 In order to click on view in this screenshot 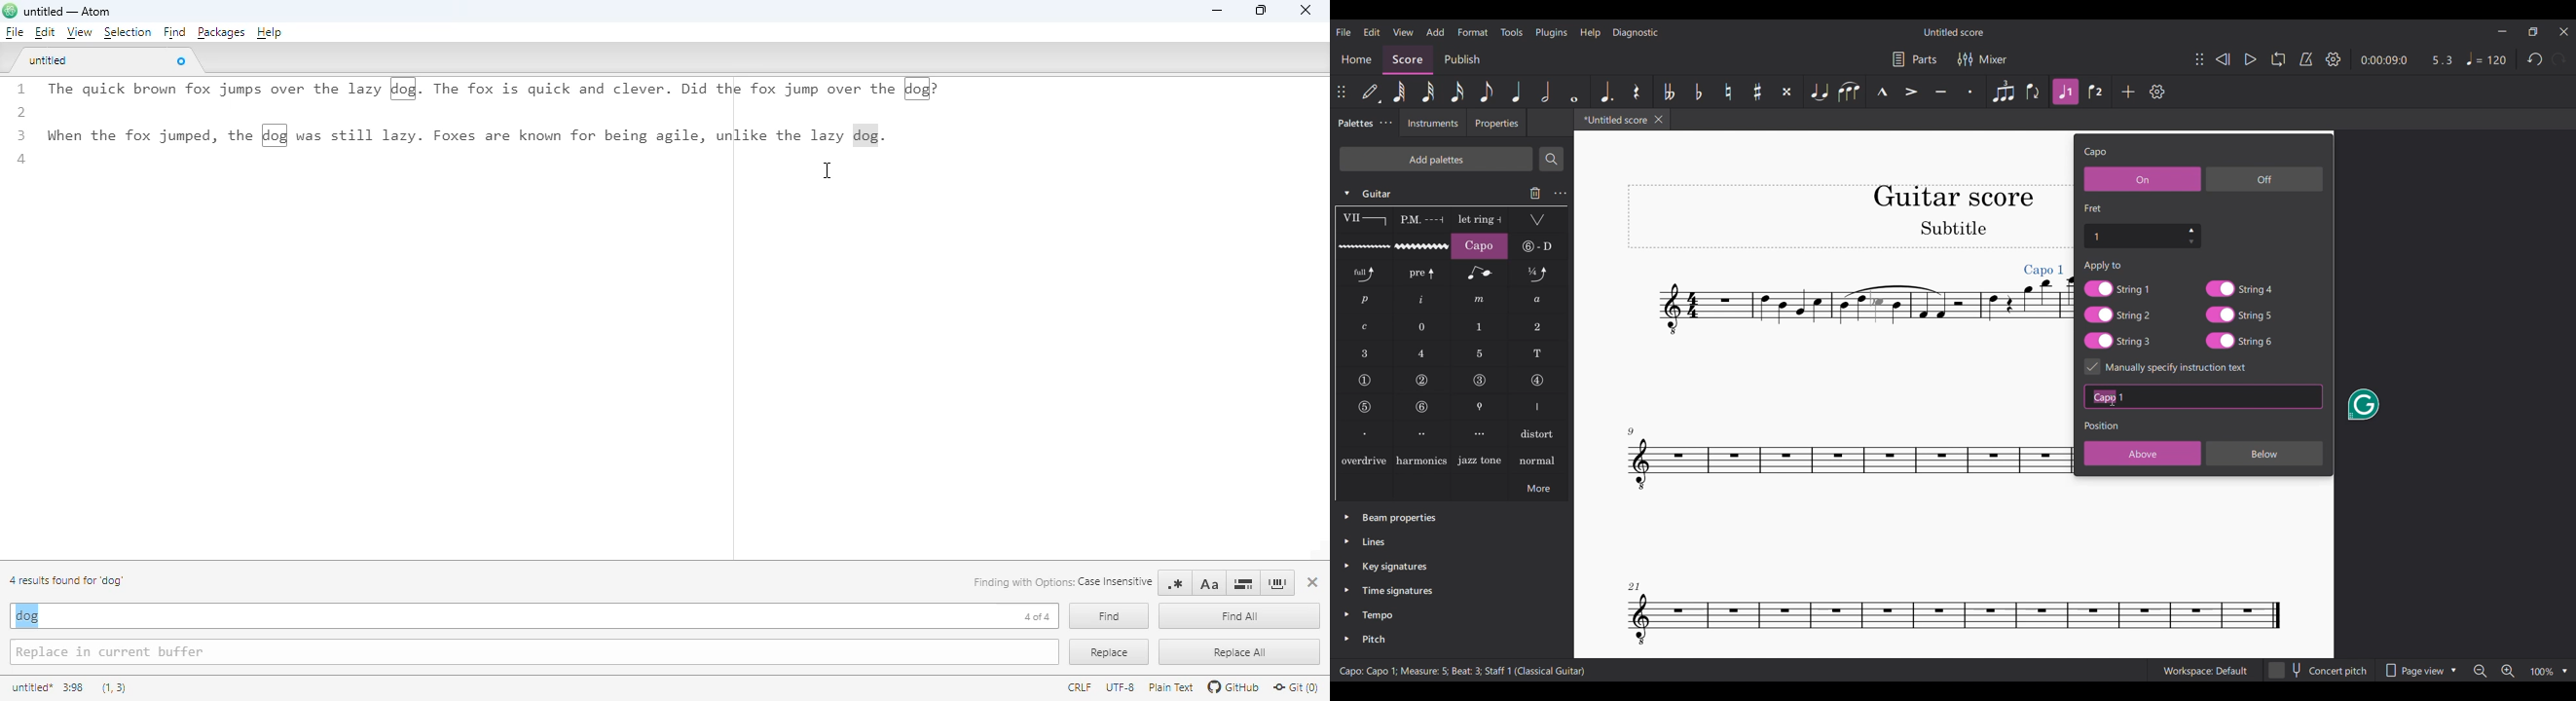, I will do `click(78, 32)`.